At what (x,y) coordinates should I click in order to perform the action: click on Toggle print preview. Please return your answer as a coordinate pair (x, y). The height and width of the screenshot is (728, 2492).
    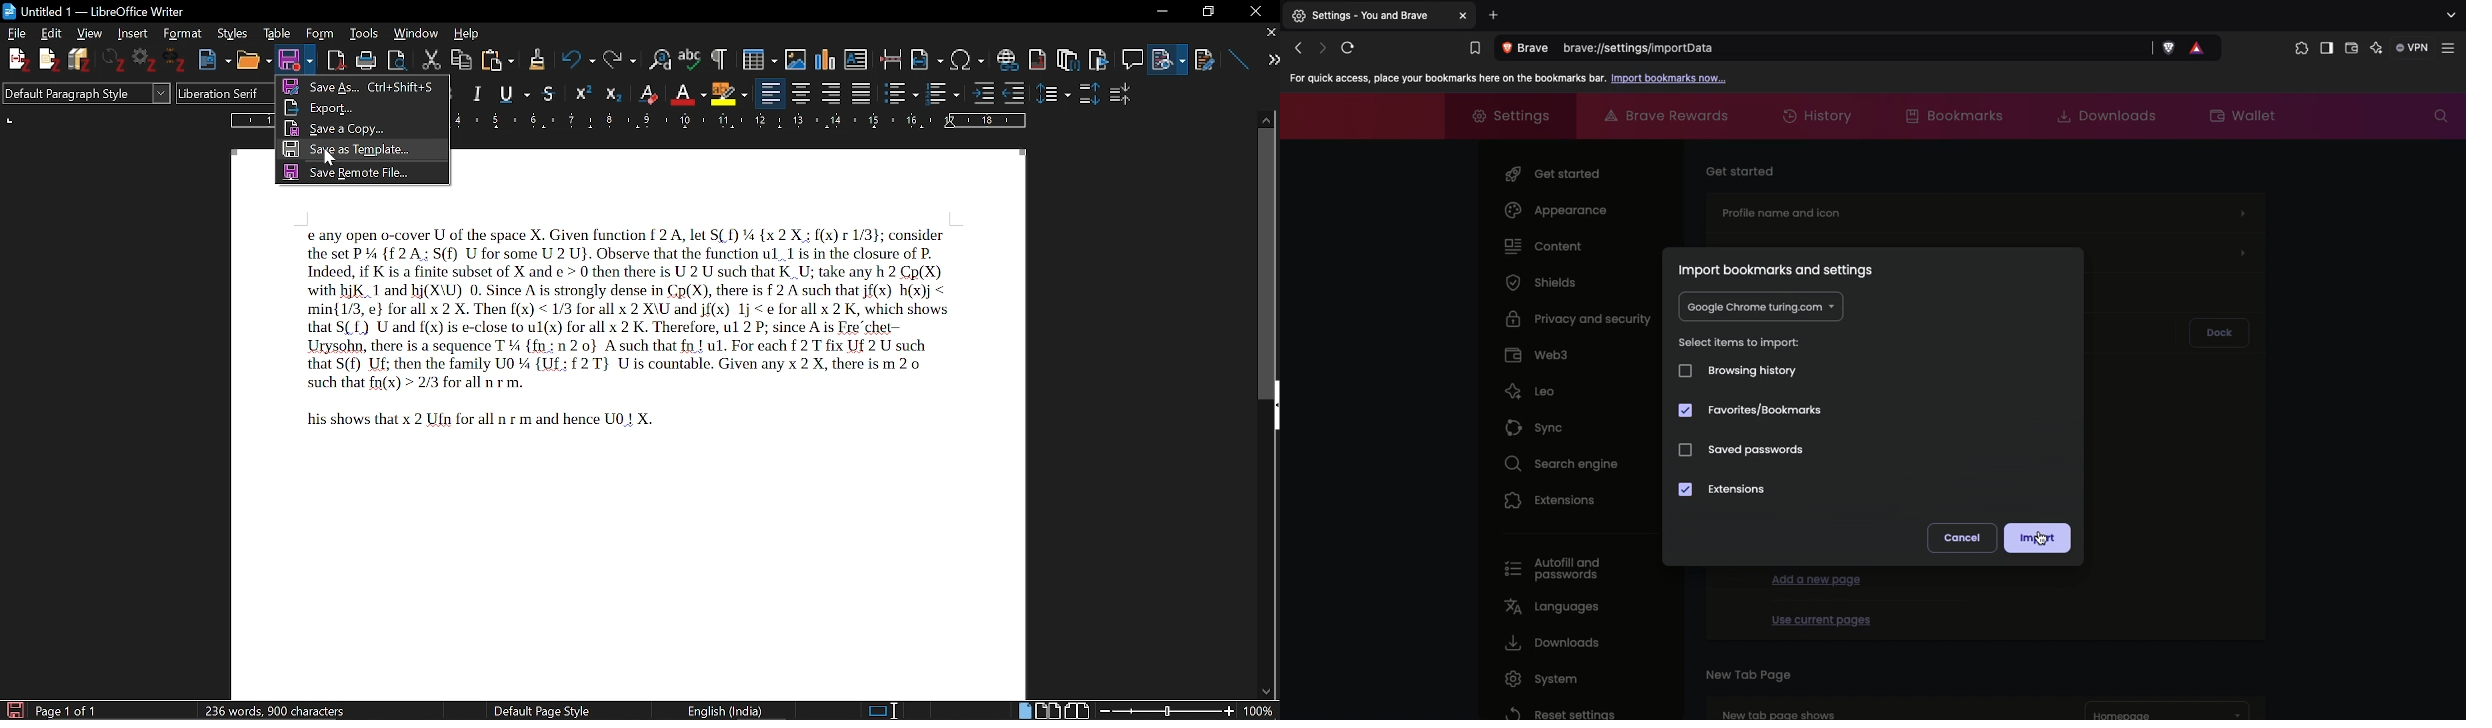
    Looking at the image, I should click on (402, 58).